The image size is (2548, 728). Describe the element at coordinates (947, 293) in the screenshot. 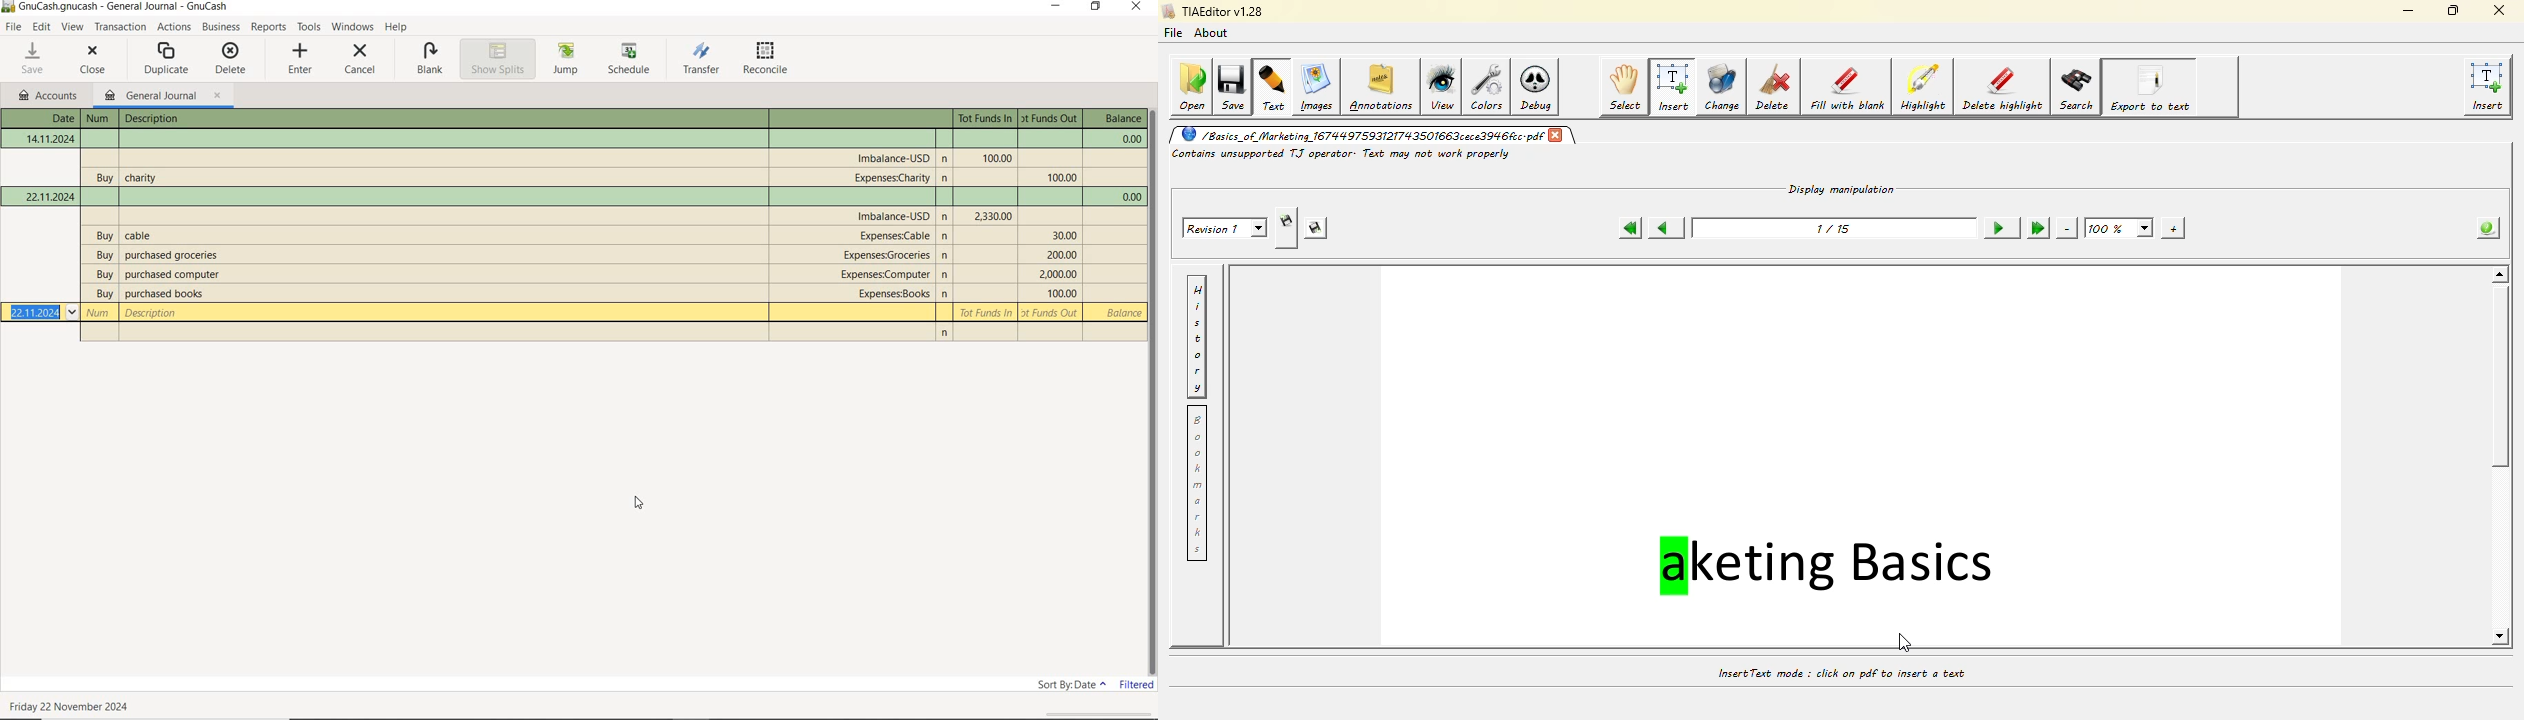

I see `n` at that location.